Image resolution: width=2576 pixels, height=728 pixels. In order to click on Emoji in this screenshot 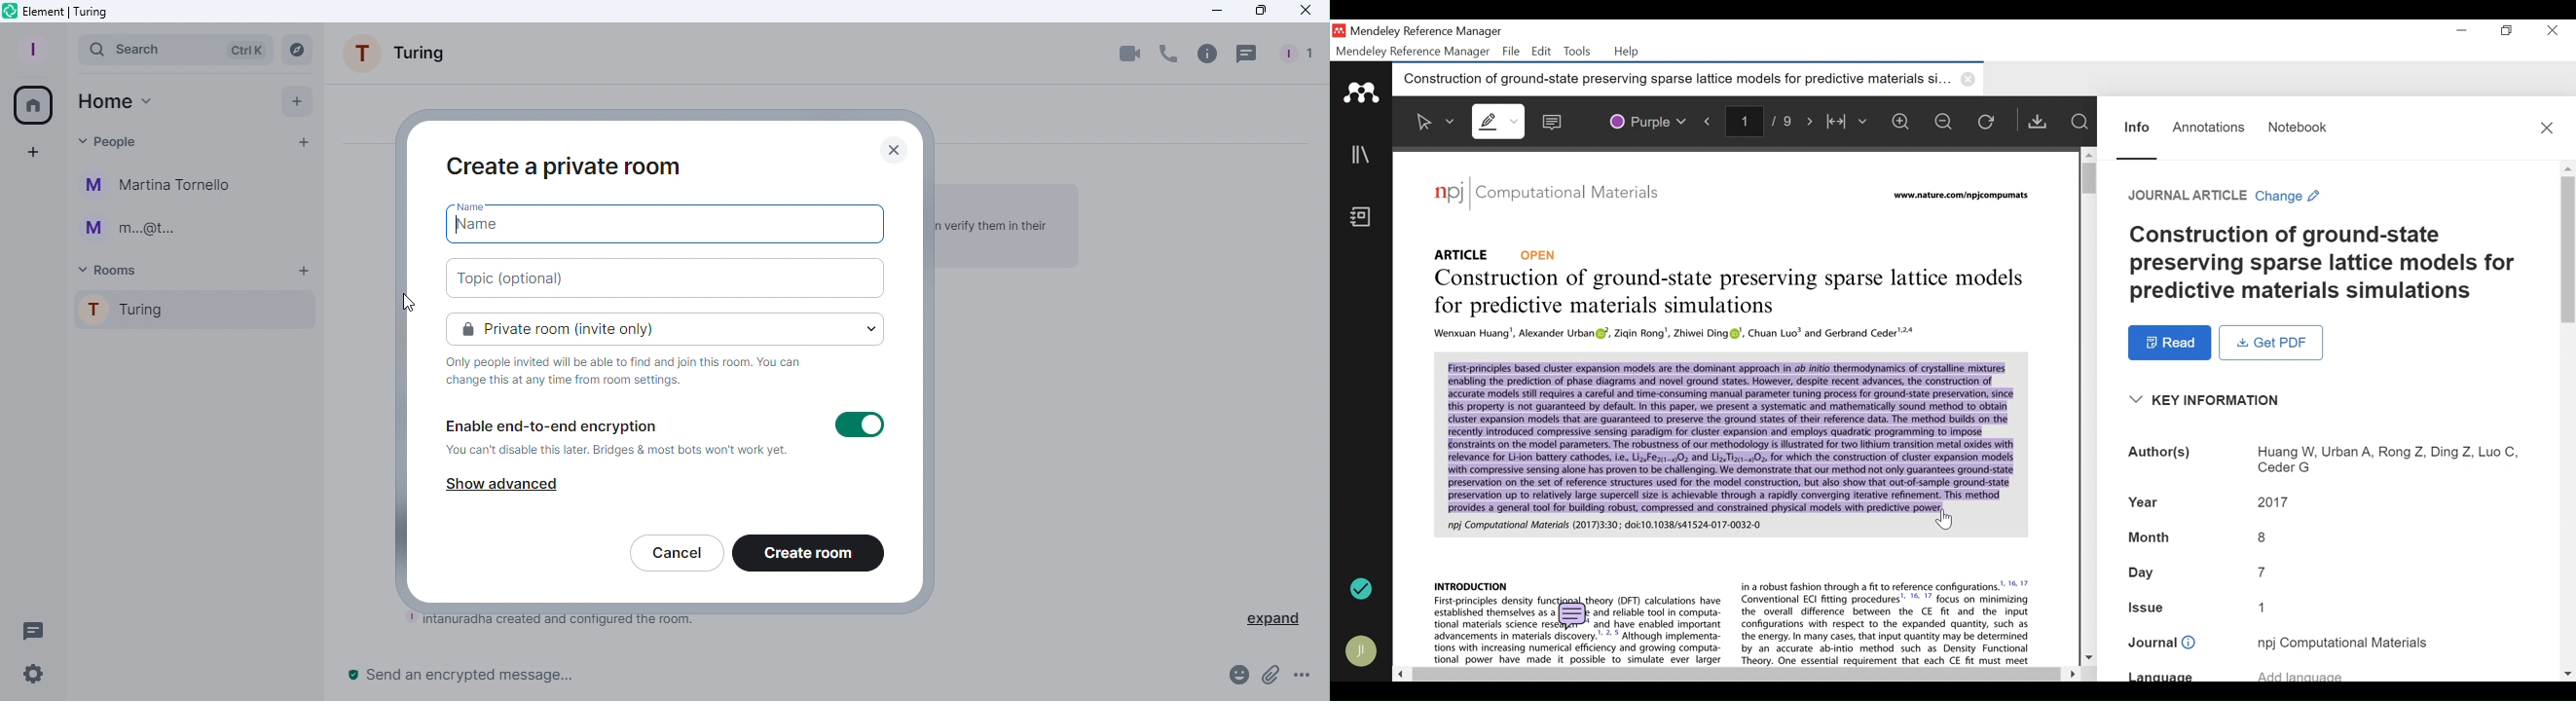, I will do `click(1234, 679)`.